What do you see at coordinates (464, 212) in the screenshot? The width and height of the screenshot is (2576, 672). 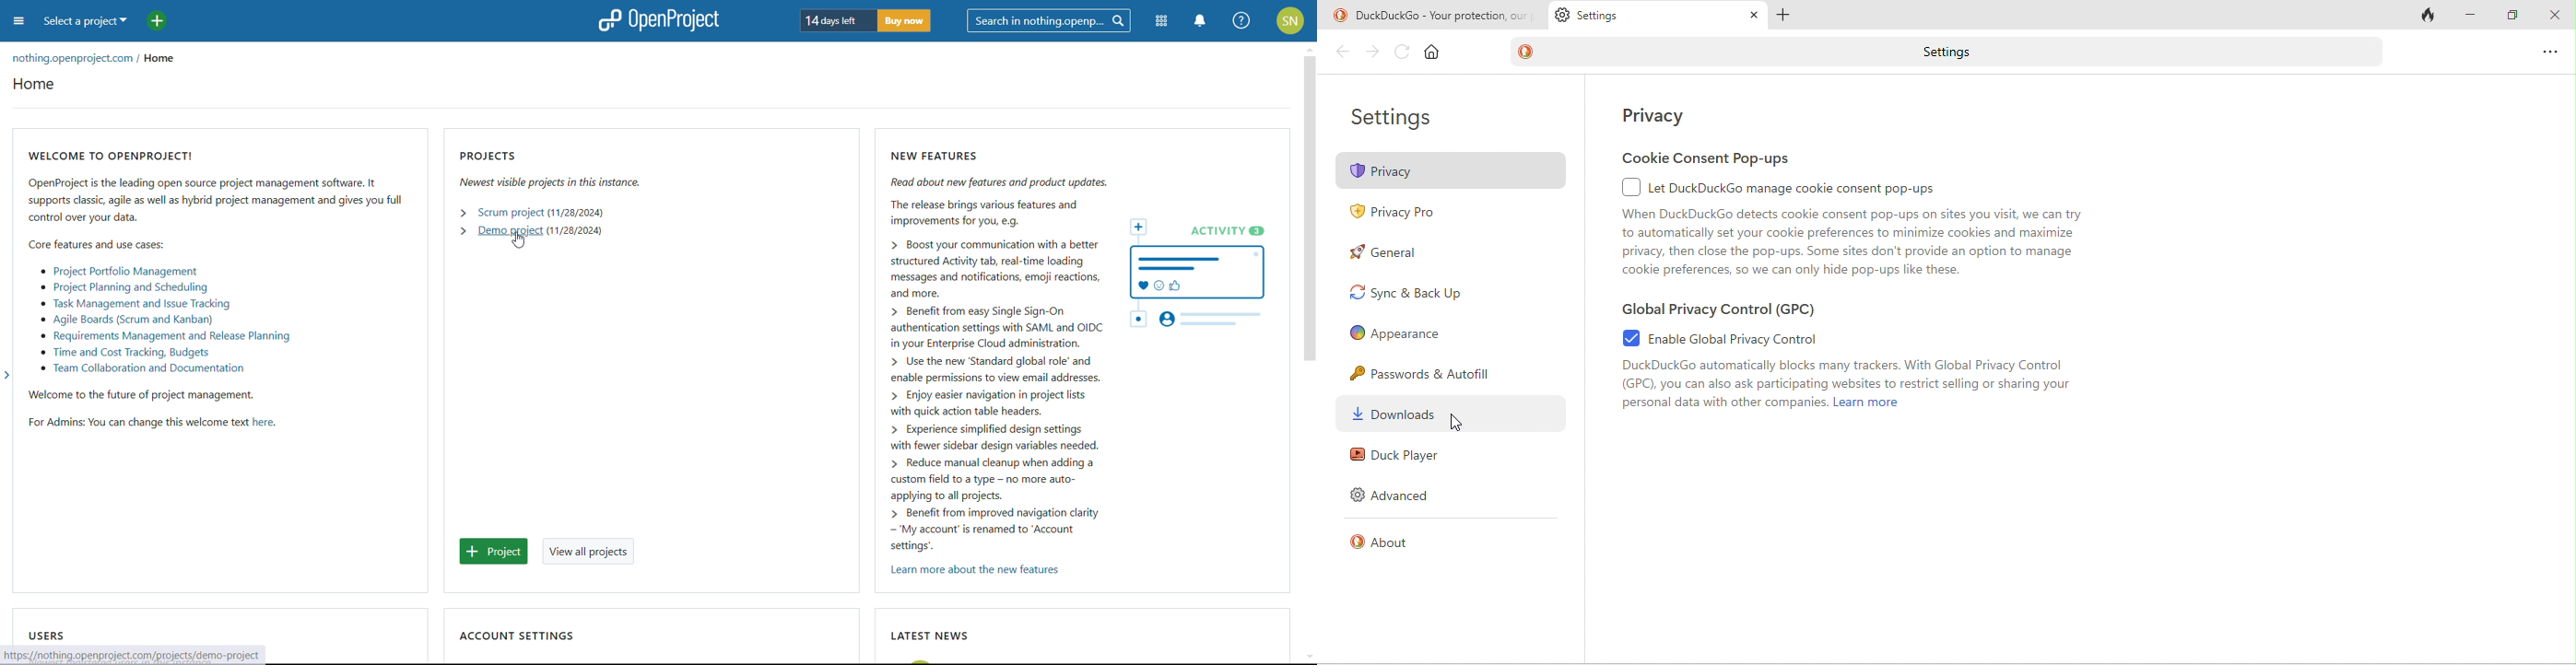 I see `expand scrum project` at bounding box center [464, 212].